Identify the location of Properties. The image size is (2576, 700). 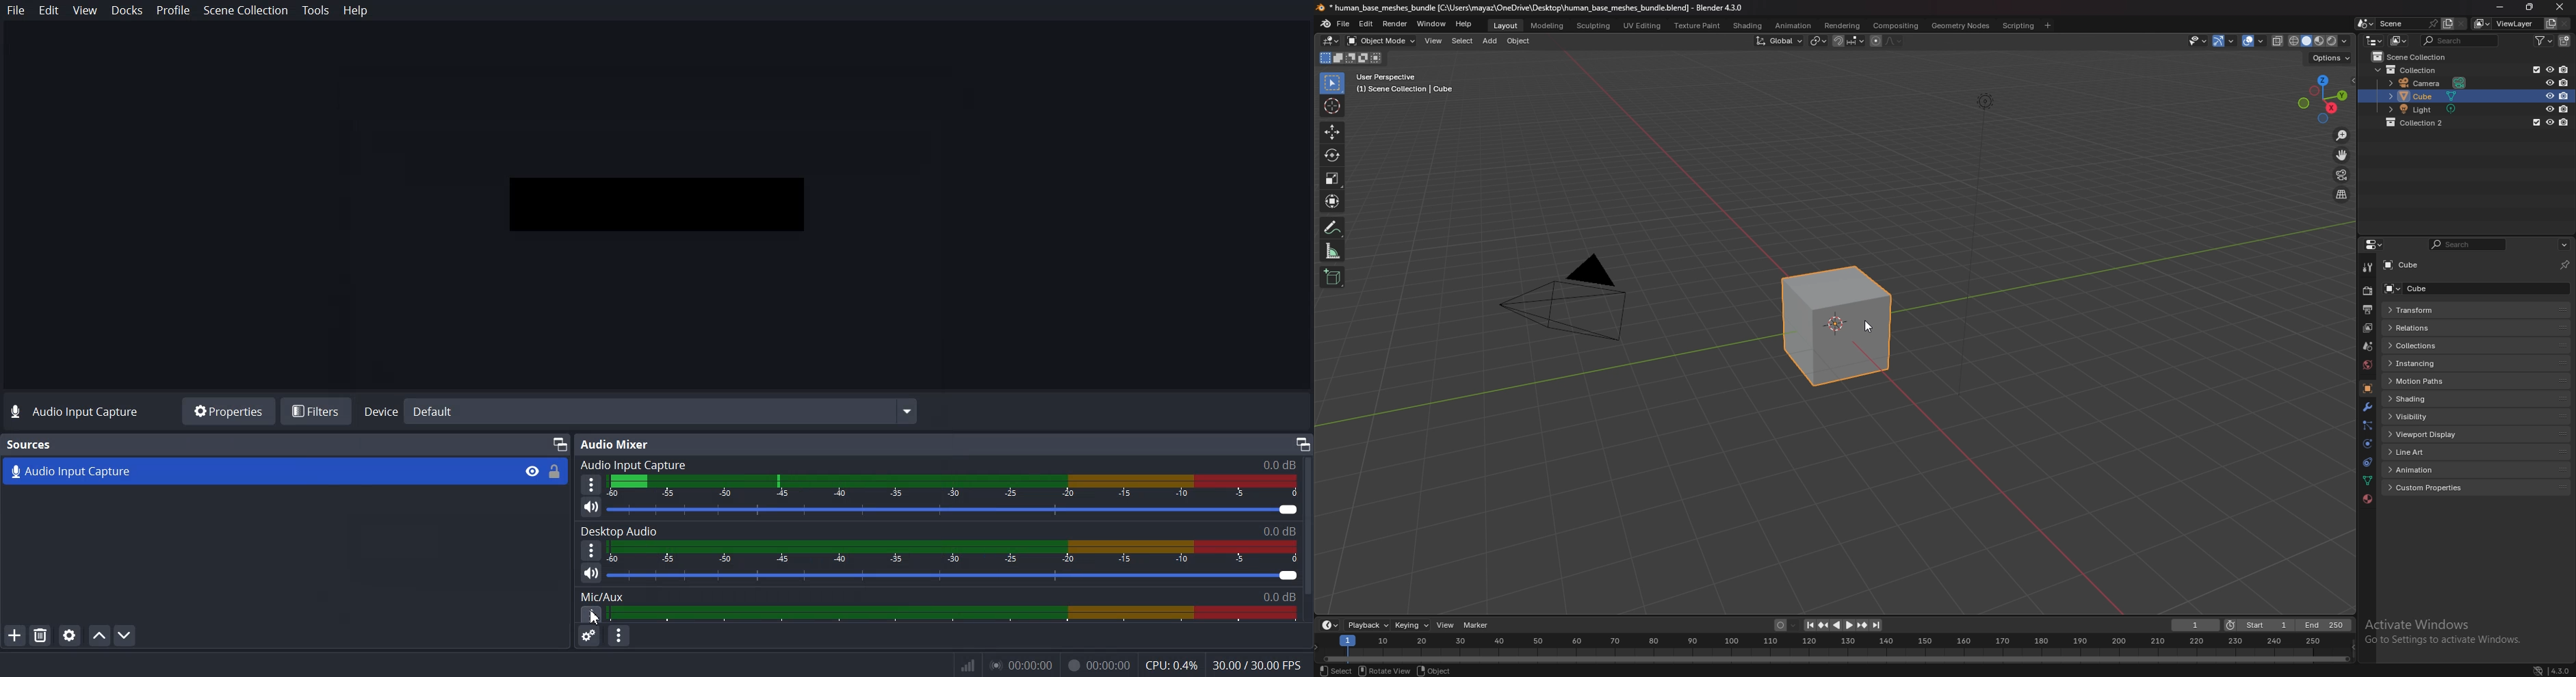
(227, 411).